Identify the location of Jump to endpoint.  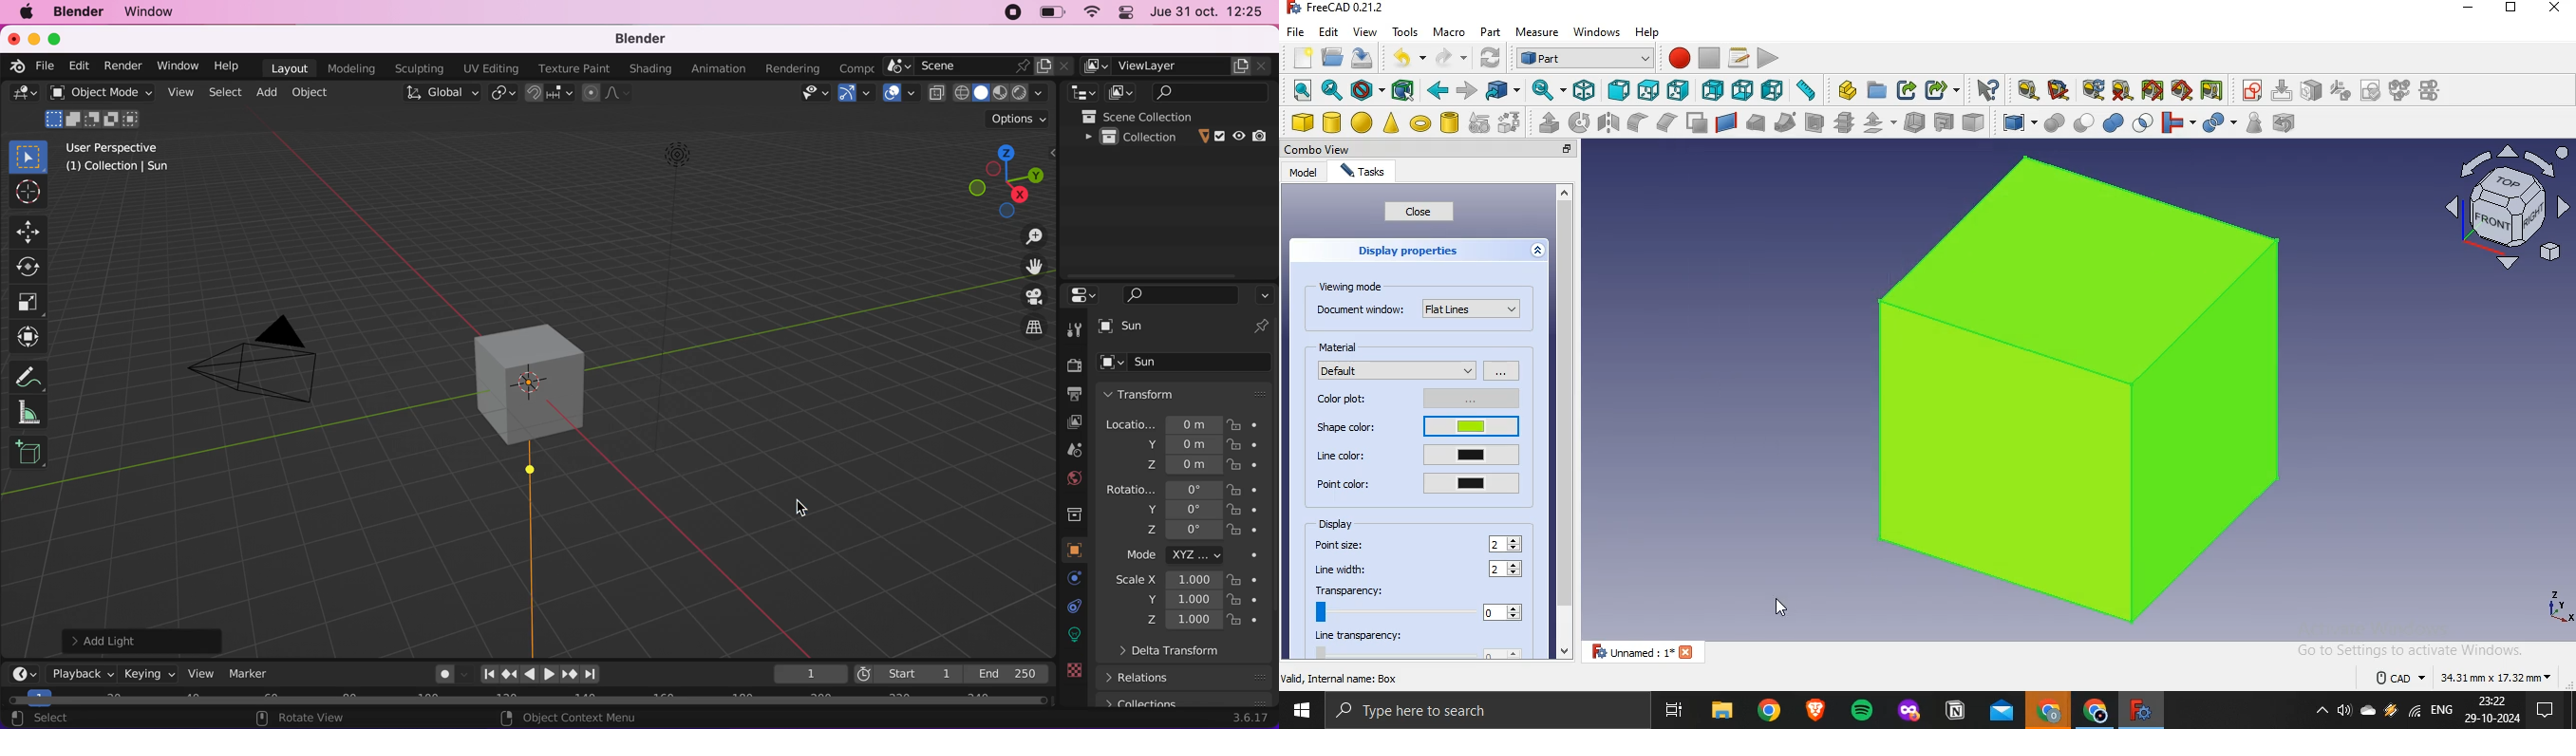
(594, 675).